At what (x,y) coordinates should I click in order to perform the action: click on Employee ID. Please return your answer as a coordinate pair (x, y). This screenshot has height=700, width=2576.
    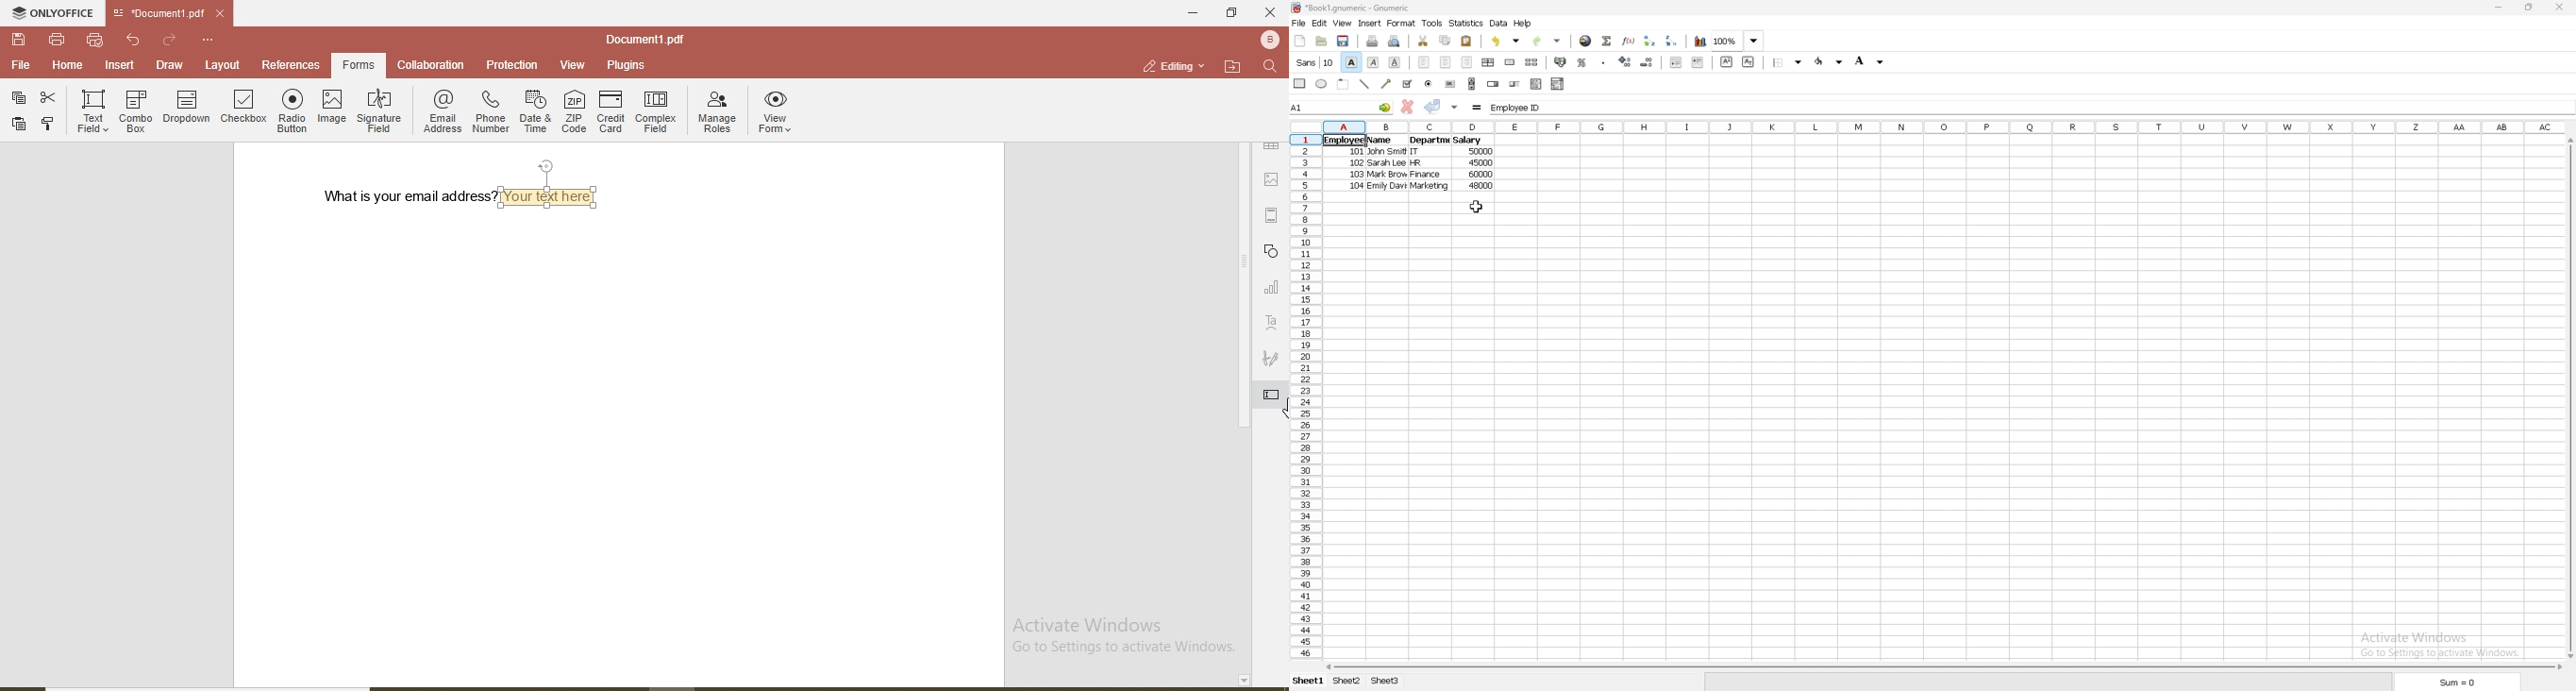
    Looking at the image, I should click on (2031, 107).